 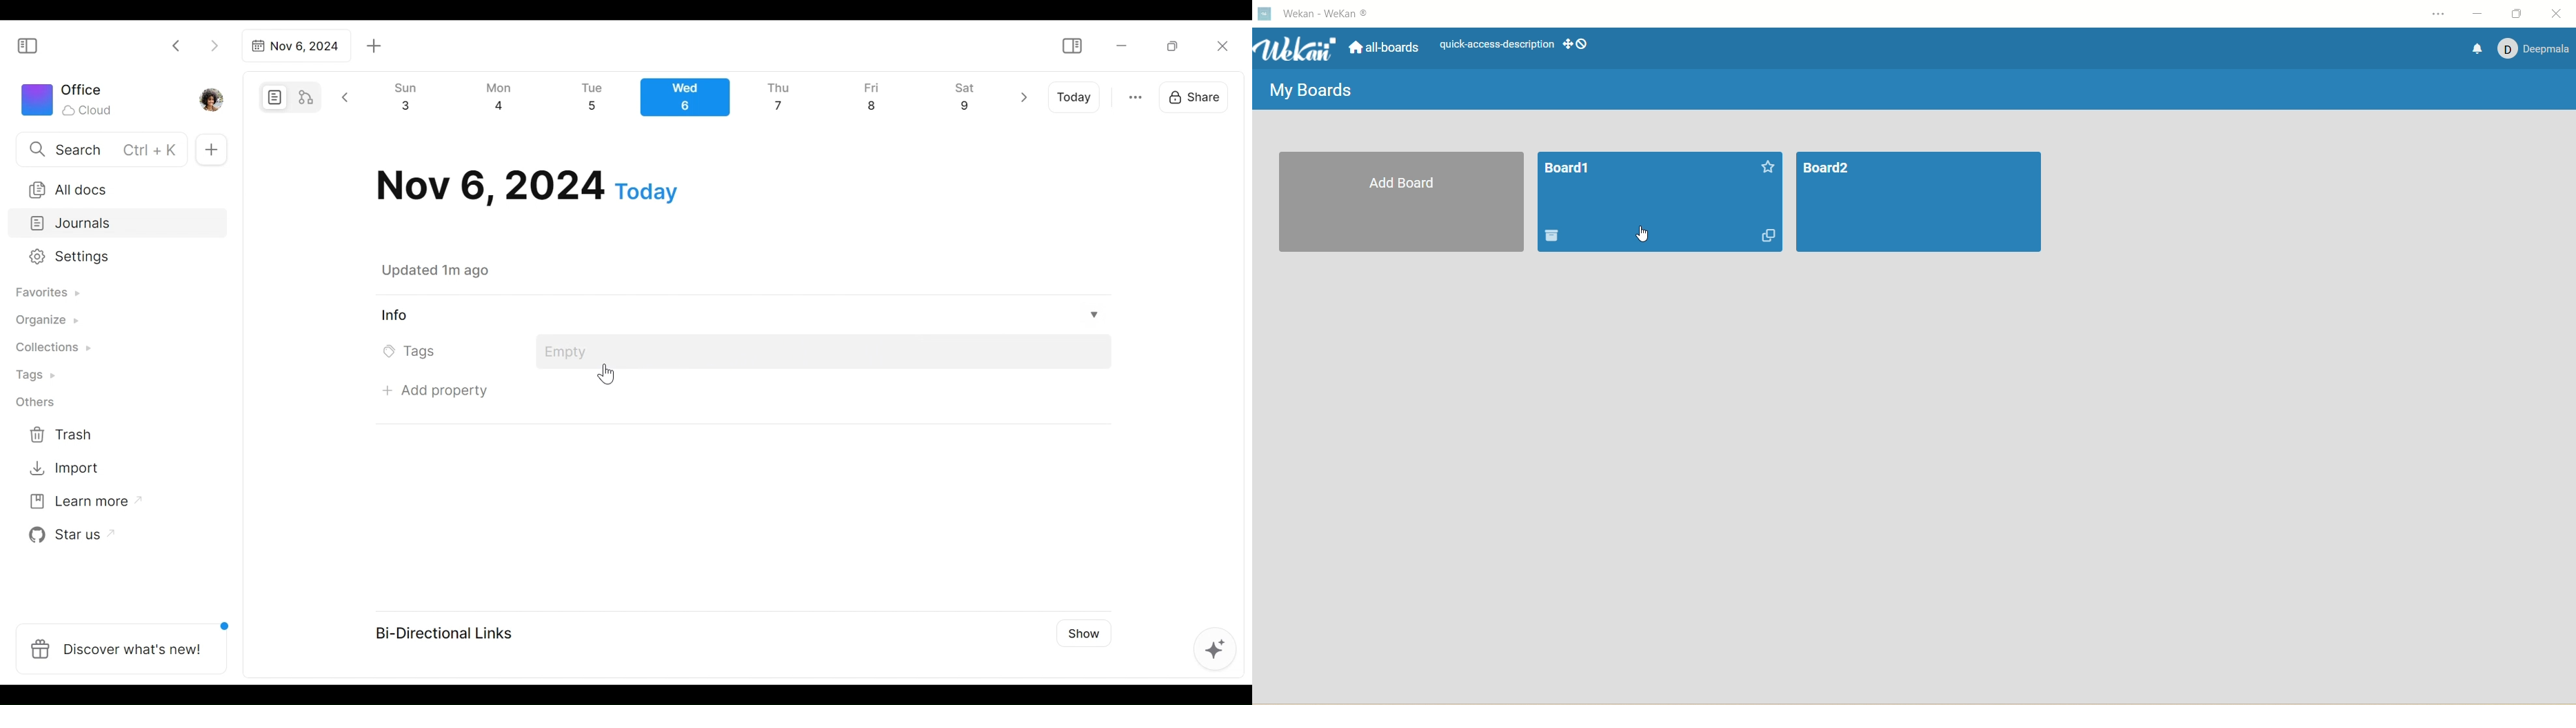 What do you see at coordinates (36, 402) in the screenshot?
I see `Others` at bounding box center [36, 402].